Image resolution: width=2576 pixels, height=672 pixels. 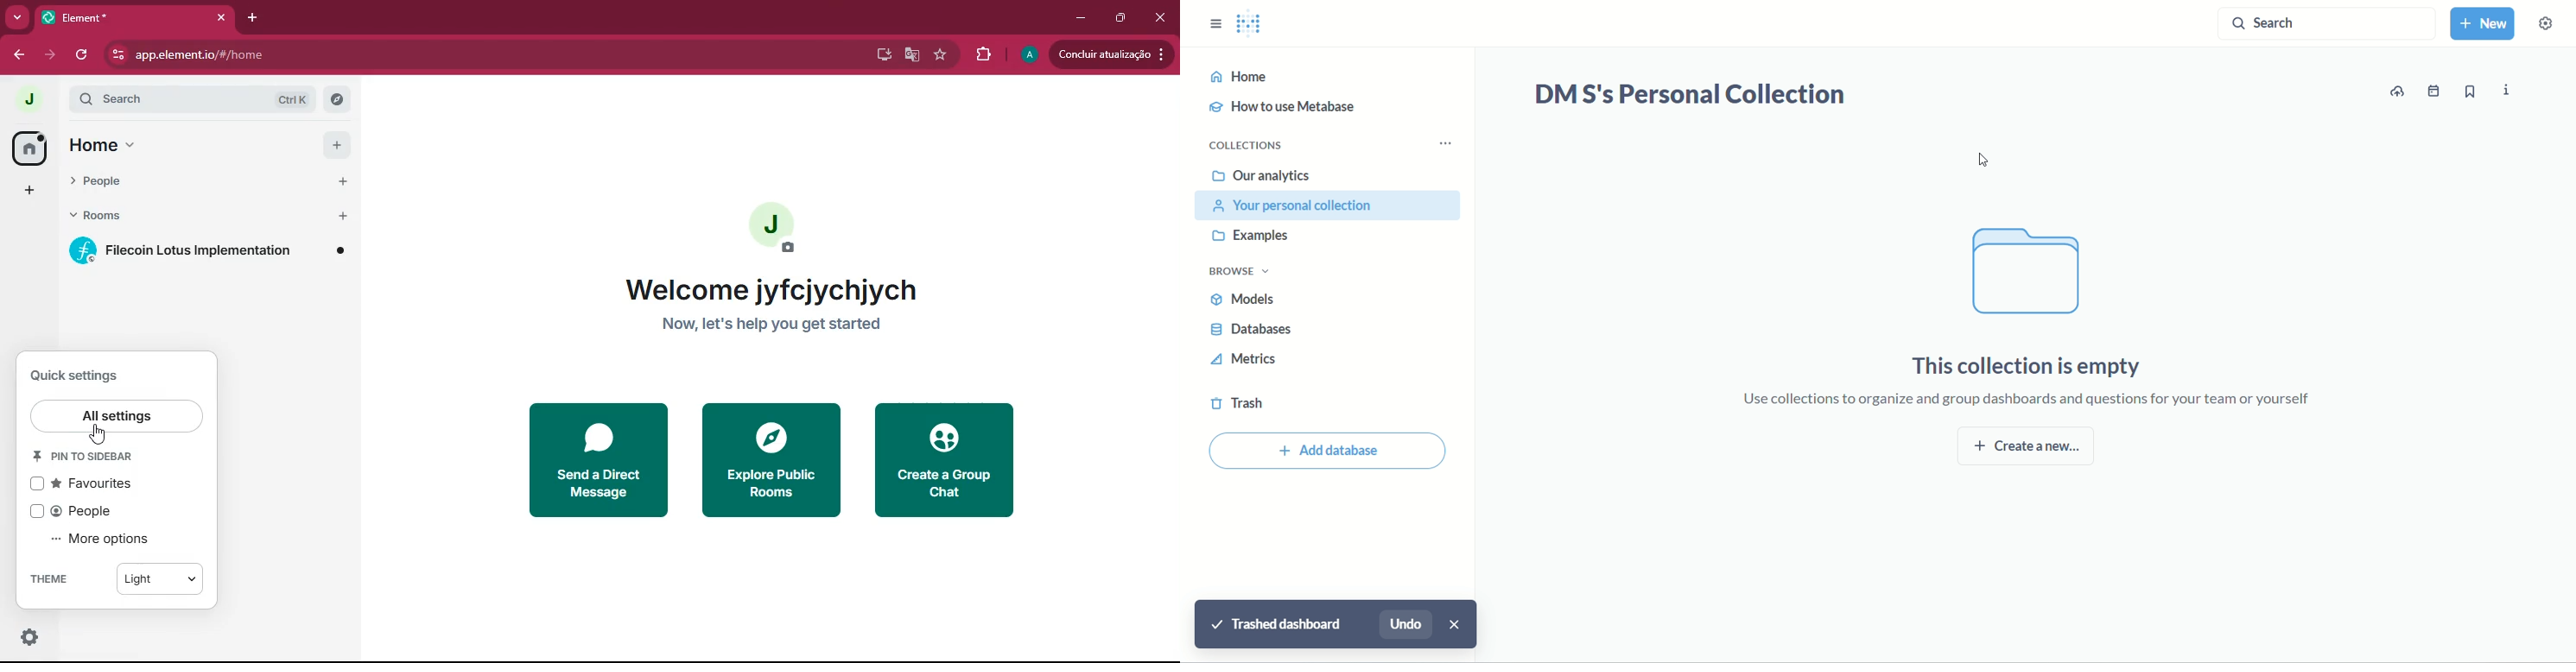 What do you see at coordinates (17, 54) in the screenshot?
I see `back` at bounding box center [17, 54].